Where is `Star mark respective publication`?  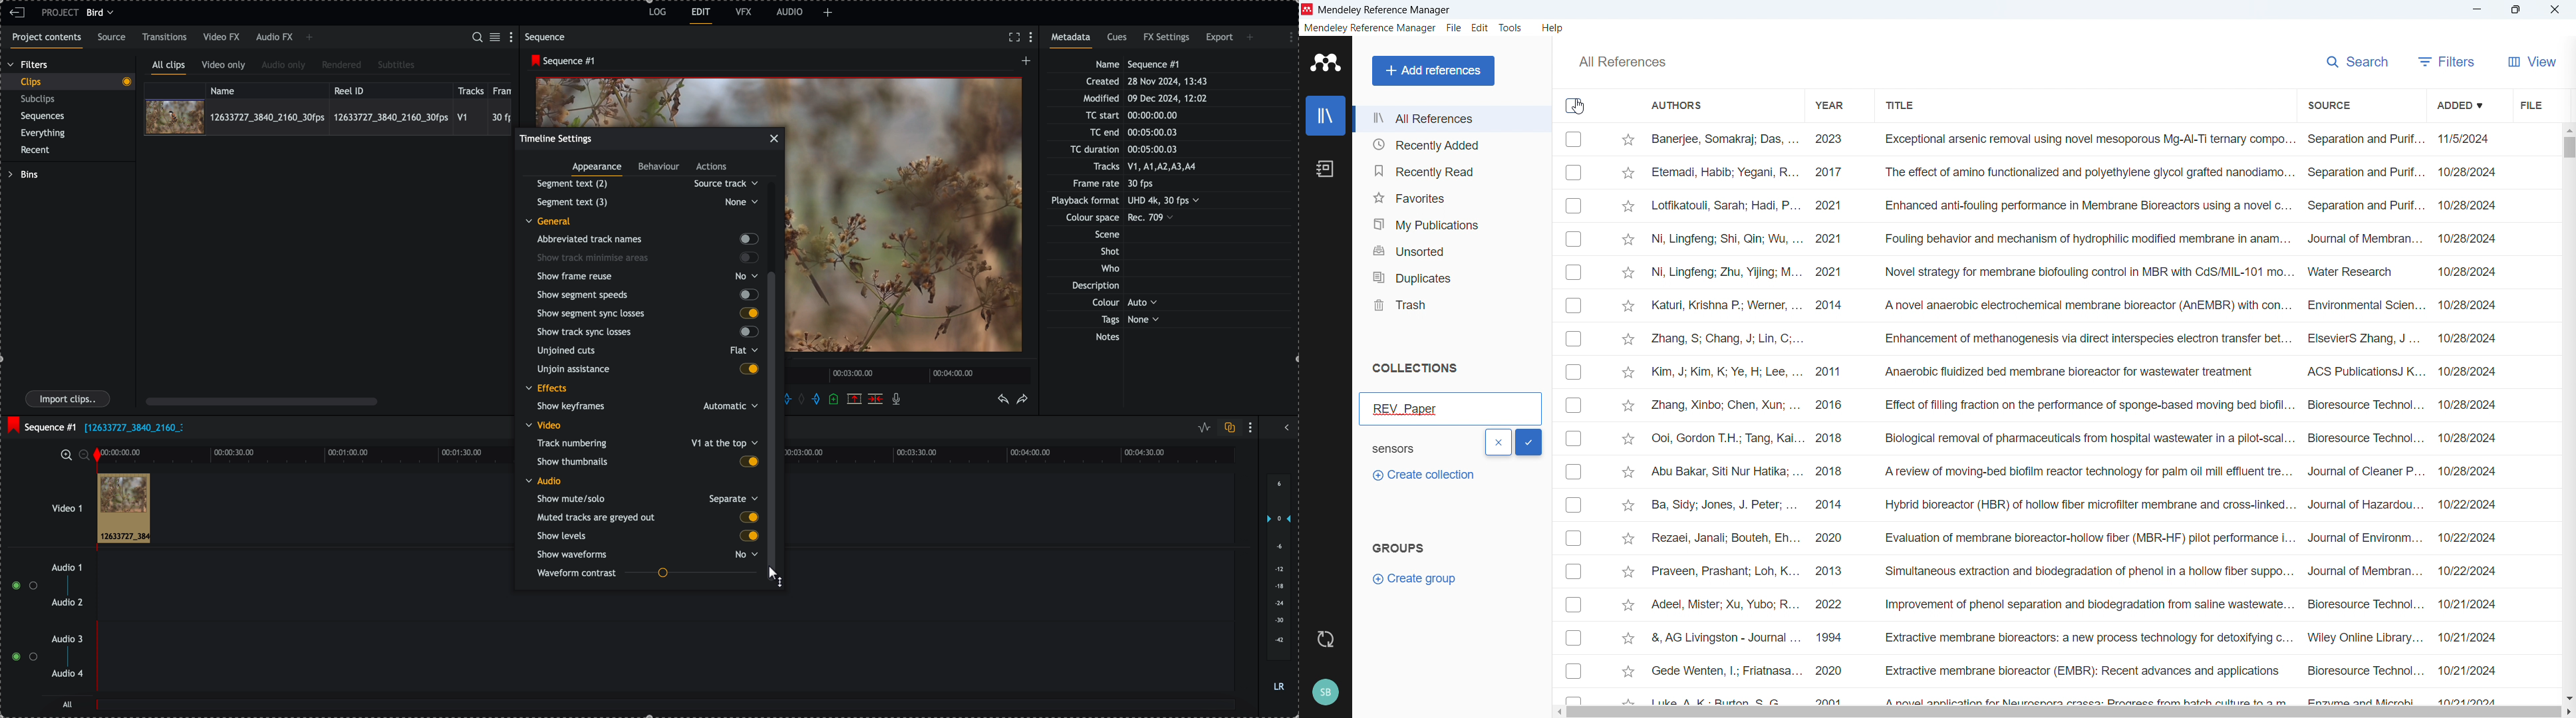
Star mark respective publication is located at coordinates (1628, 207).